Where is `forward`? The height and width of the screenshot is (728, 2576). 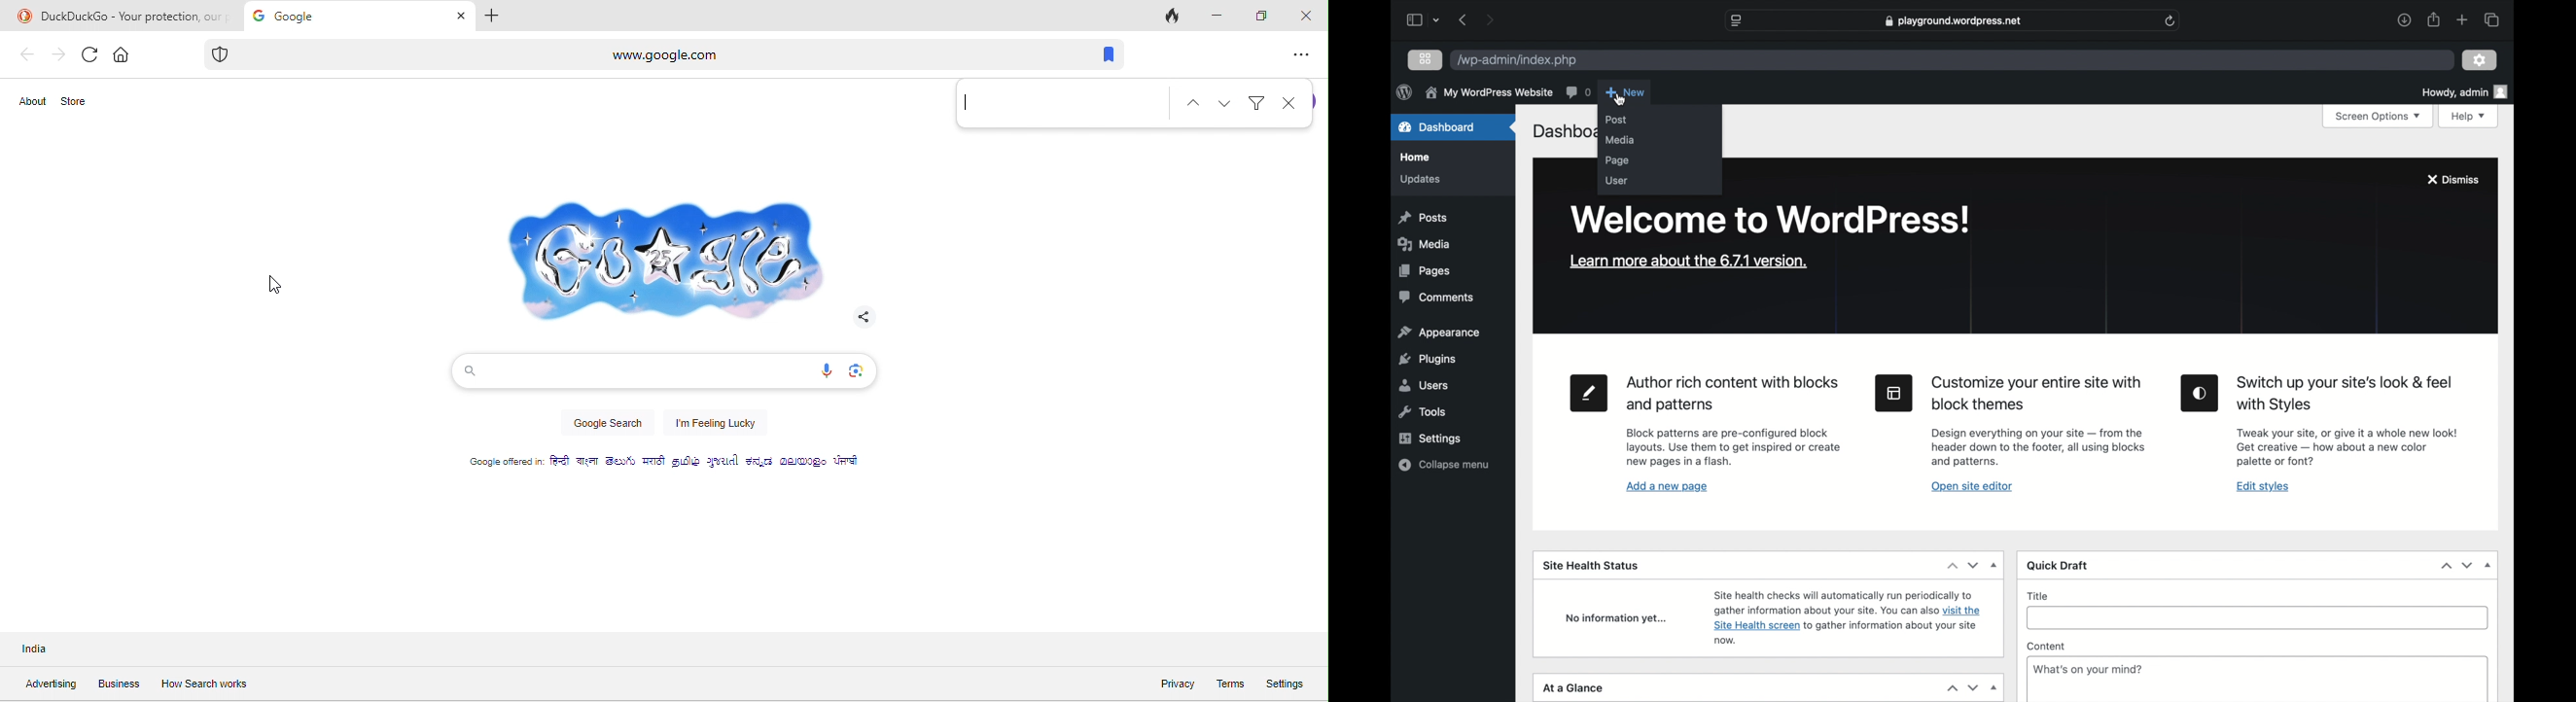 forward is located at coordinates (57, 54).